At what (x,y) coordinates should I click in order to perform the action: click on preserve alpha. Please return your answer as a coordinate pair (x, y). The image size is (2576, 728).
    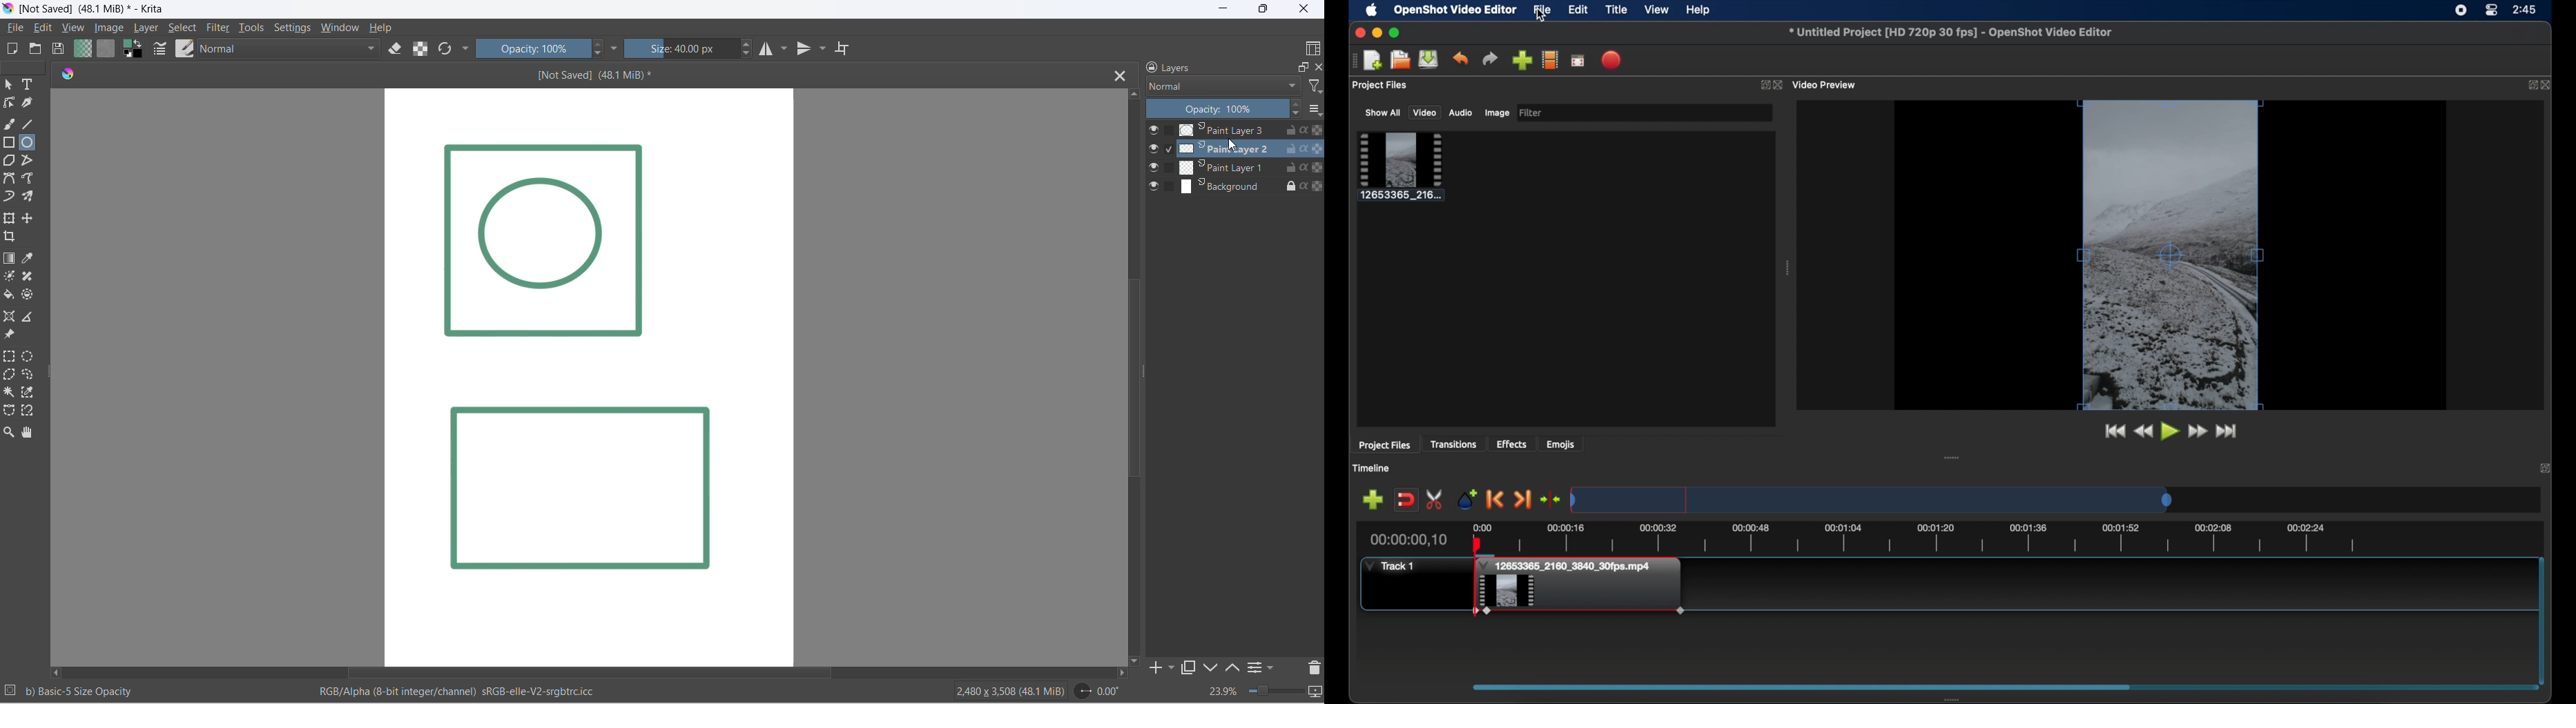
    Looking at the image, I should click on (423, 49).